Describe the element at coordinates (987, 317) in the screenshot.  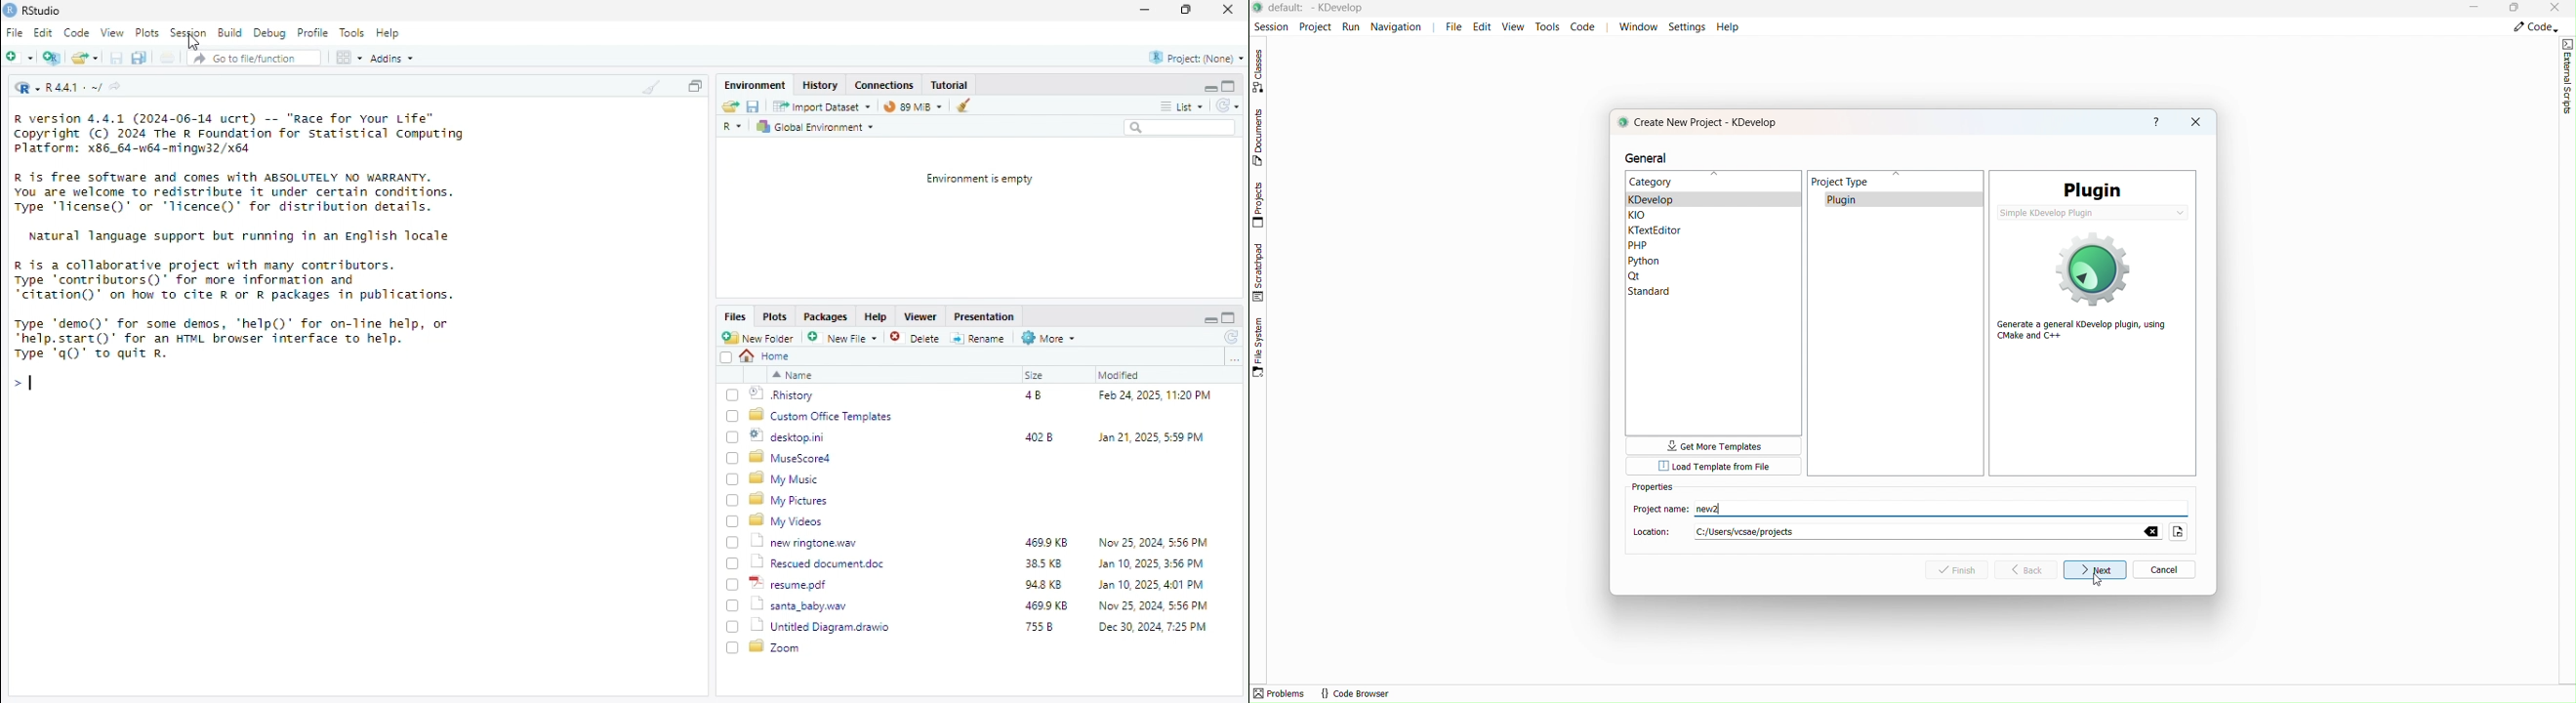
I see `Presentation` at that location.